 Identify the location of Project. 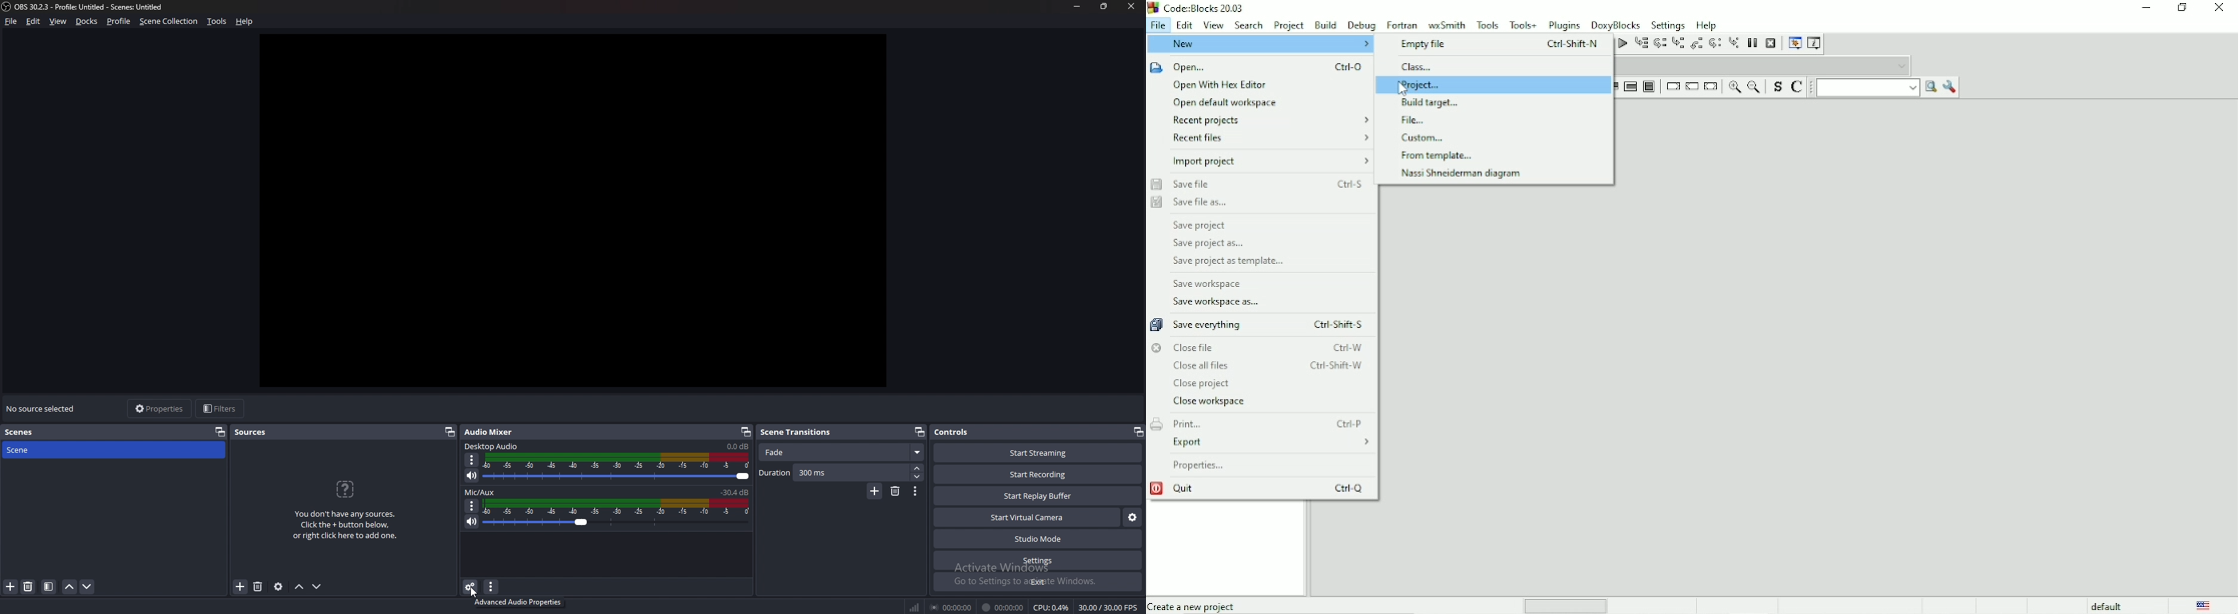
(1421, 85).